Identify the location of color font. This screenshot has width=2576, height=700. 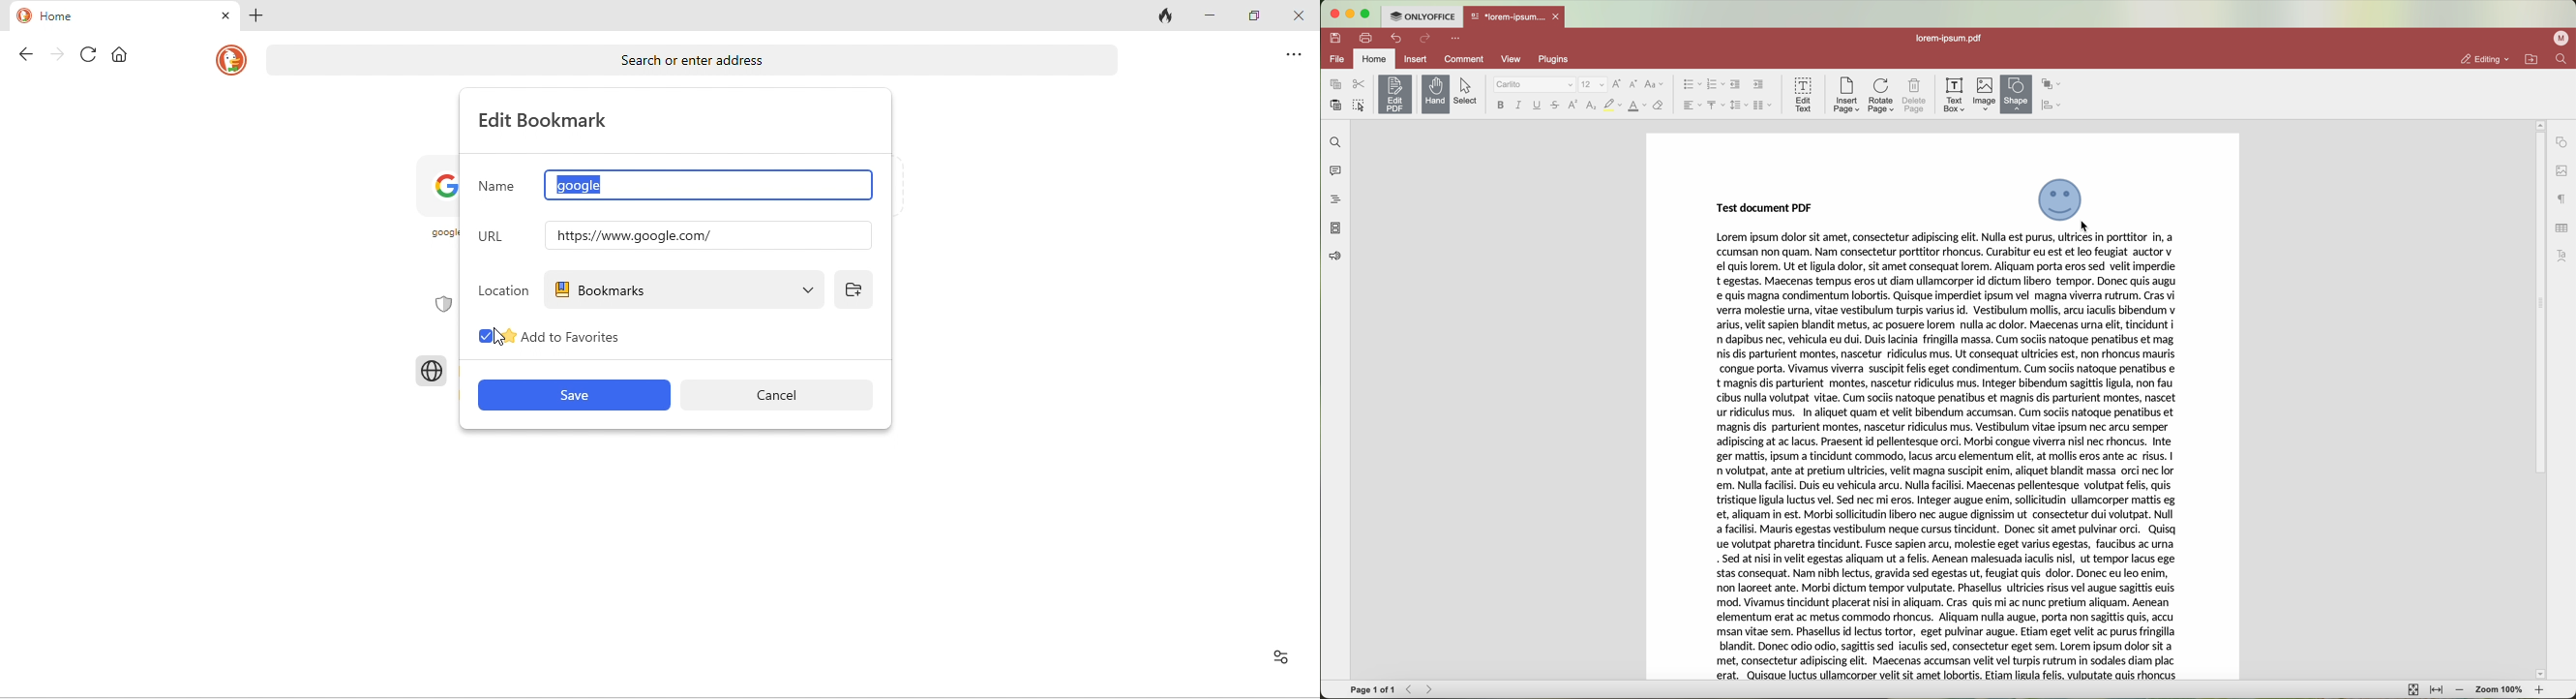
(1637, 106).